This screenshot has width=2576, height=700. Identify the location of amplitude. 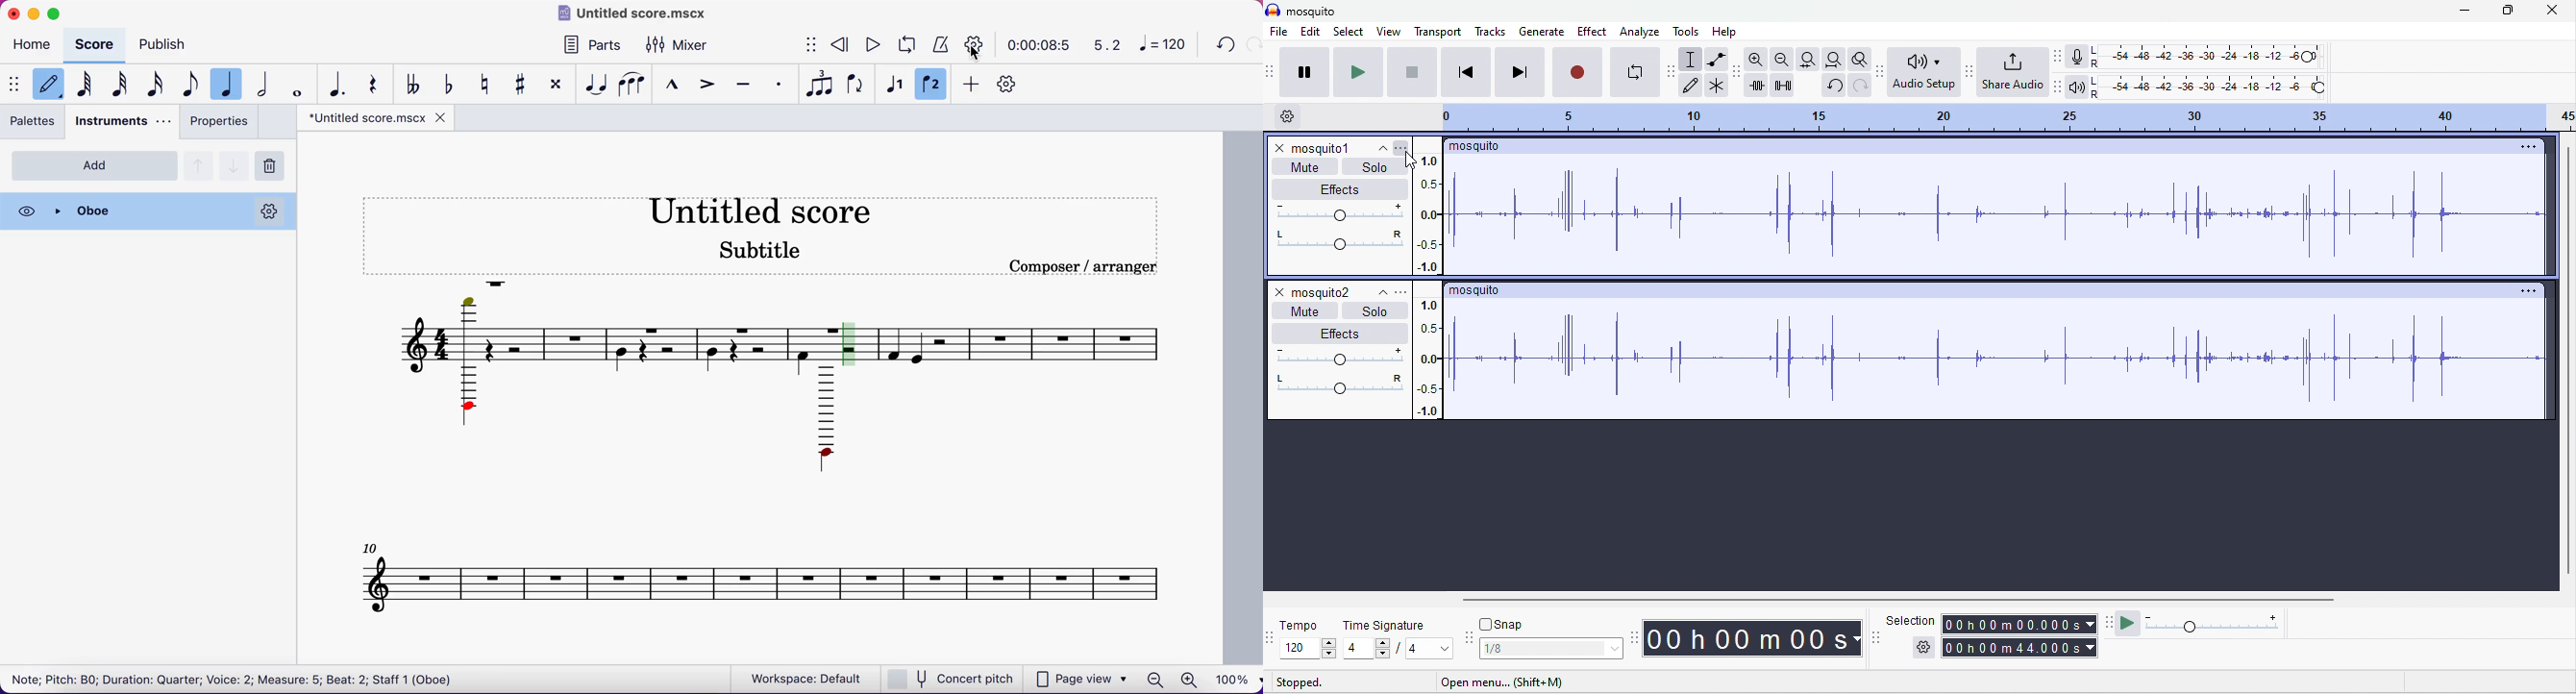
(1429, 279).